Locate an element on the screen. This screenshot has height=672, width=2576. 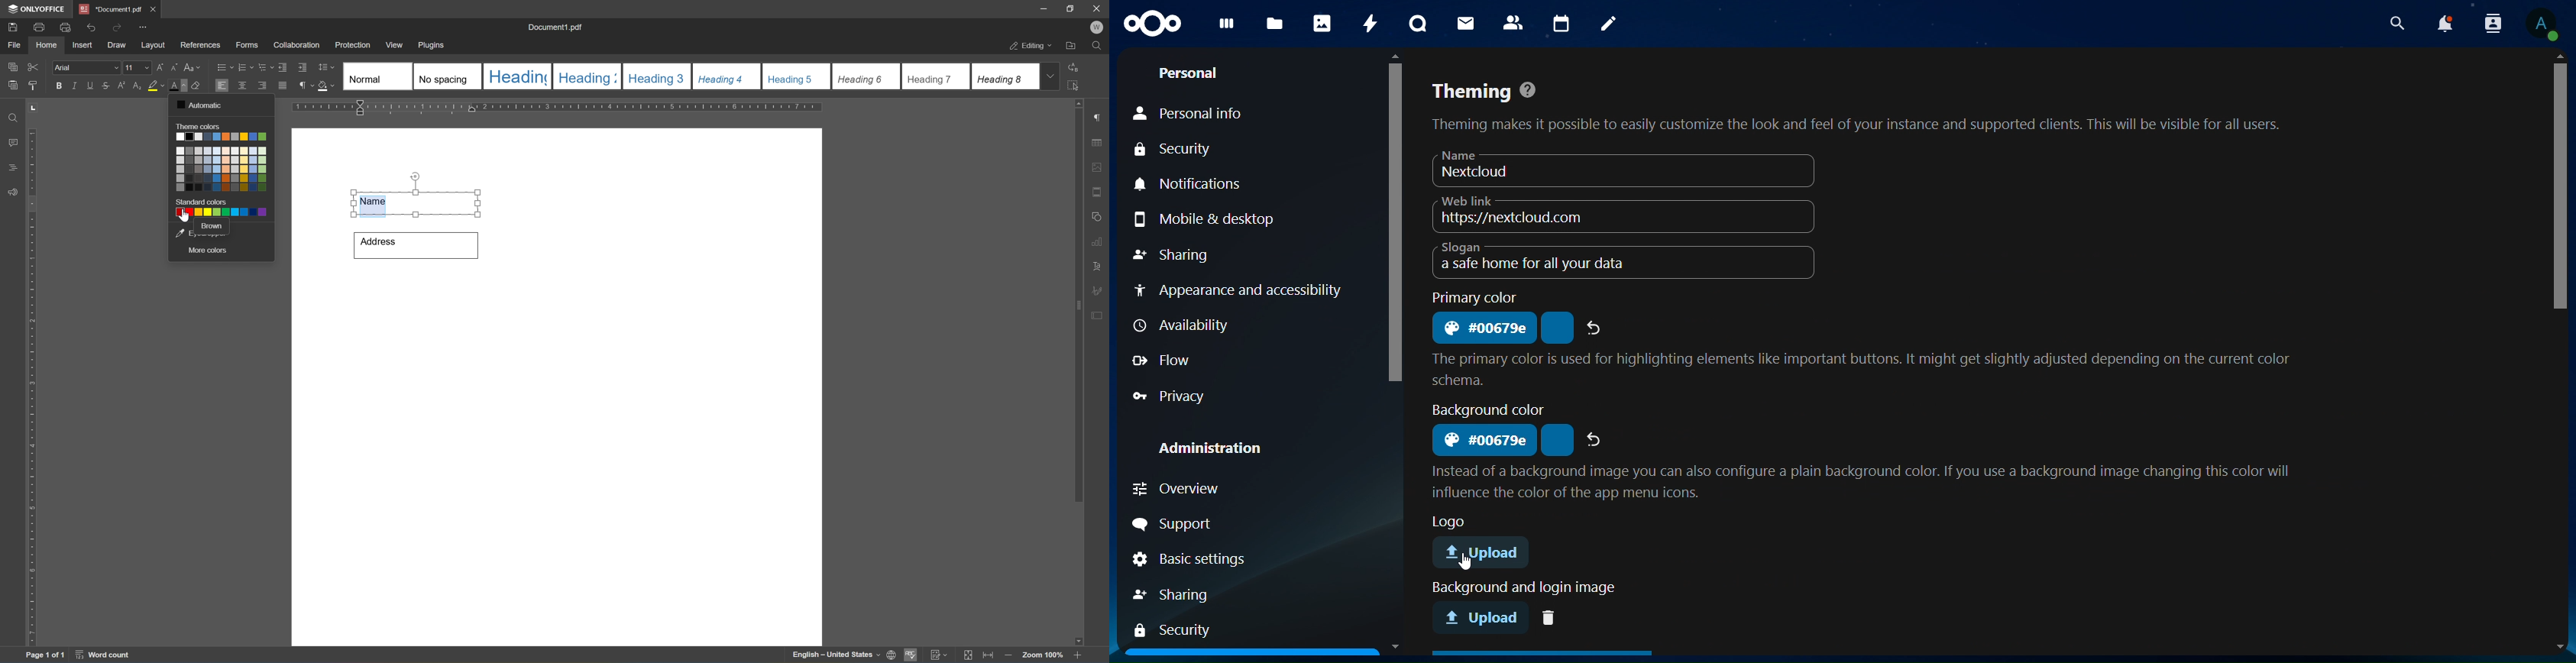
Primarv color is located at coordinates (1477, 296).